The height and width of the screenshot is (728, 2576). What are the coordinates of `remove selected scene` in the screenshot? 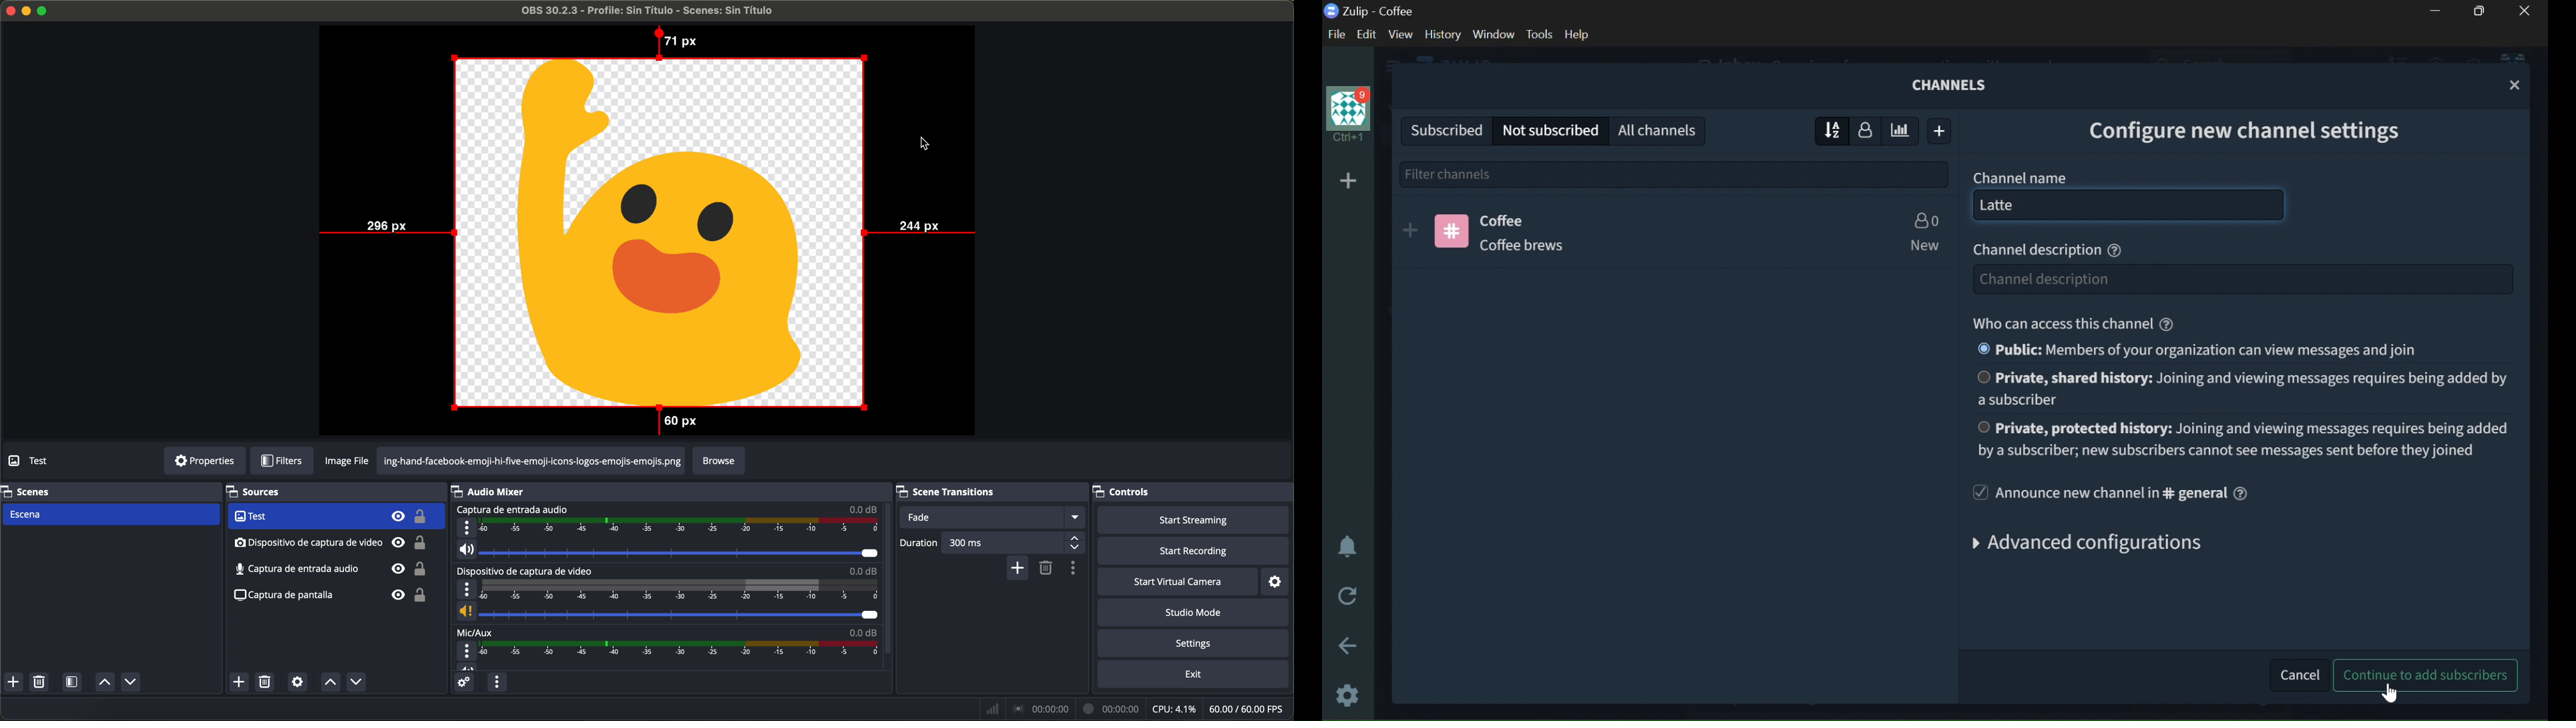 It's located at (39, 682).